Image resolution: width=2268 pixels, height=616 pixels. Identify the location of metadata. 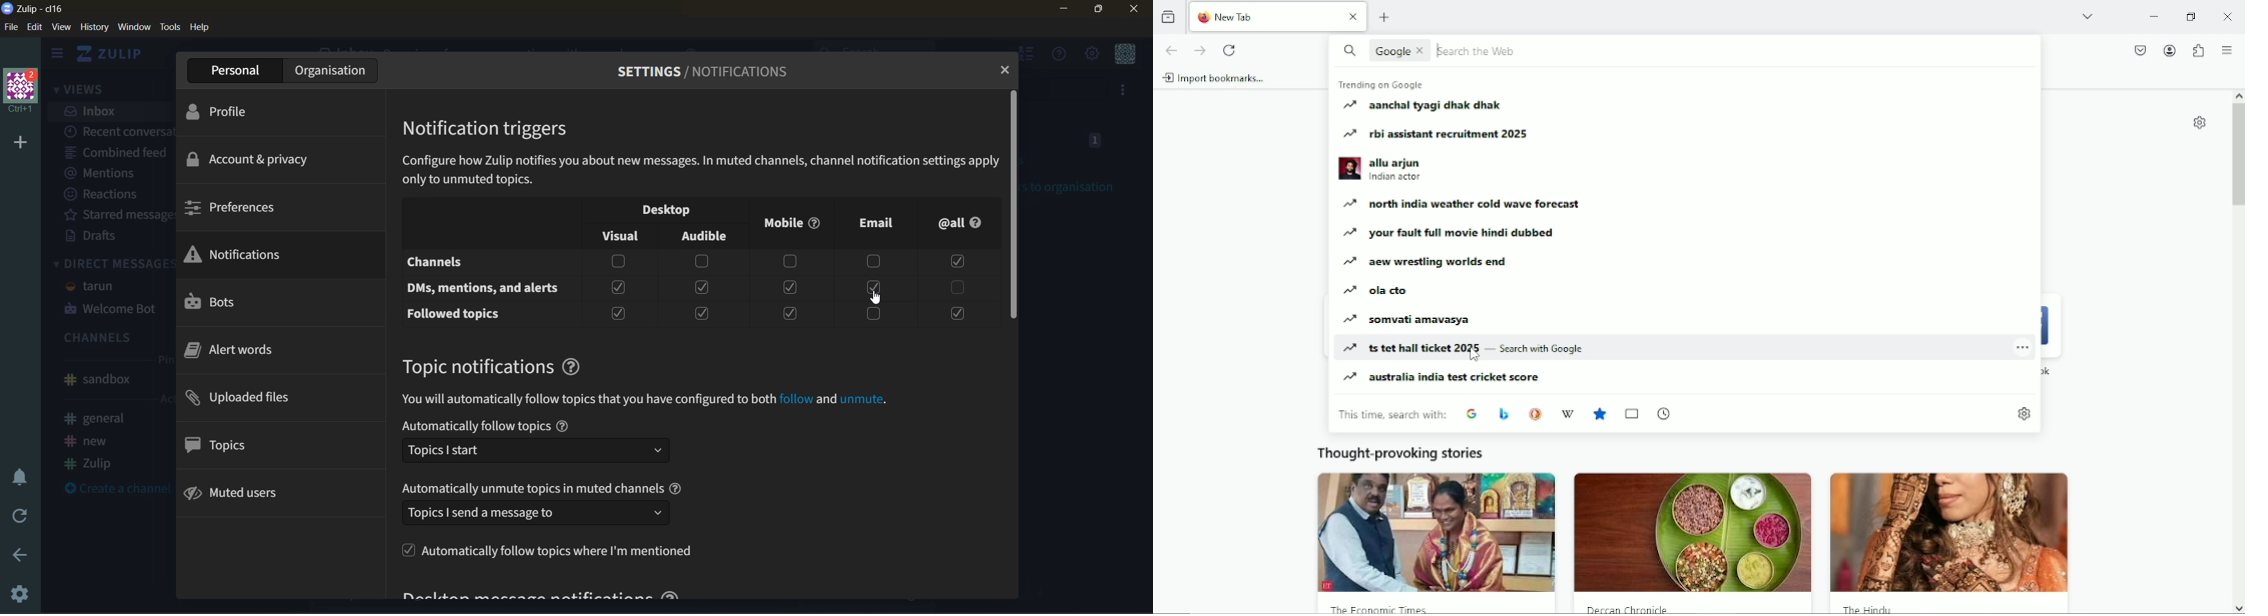
(701, 172).